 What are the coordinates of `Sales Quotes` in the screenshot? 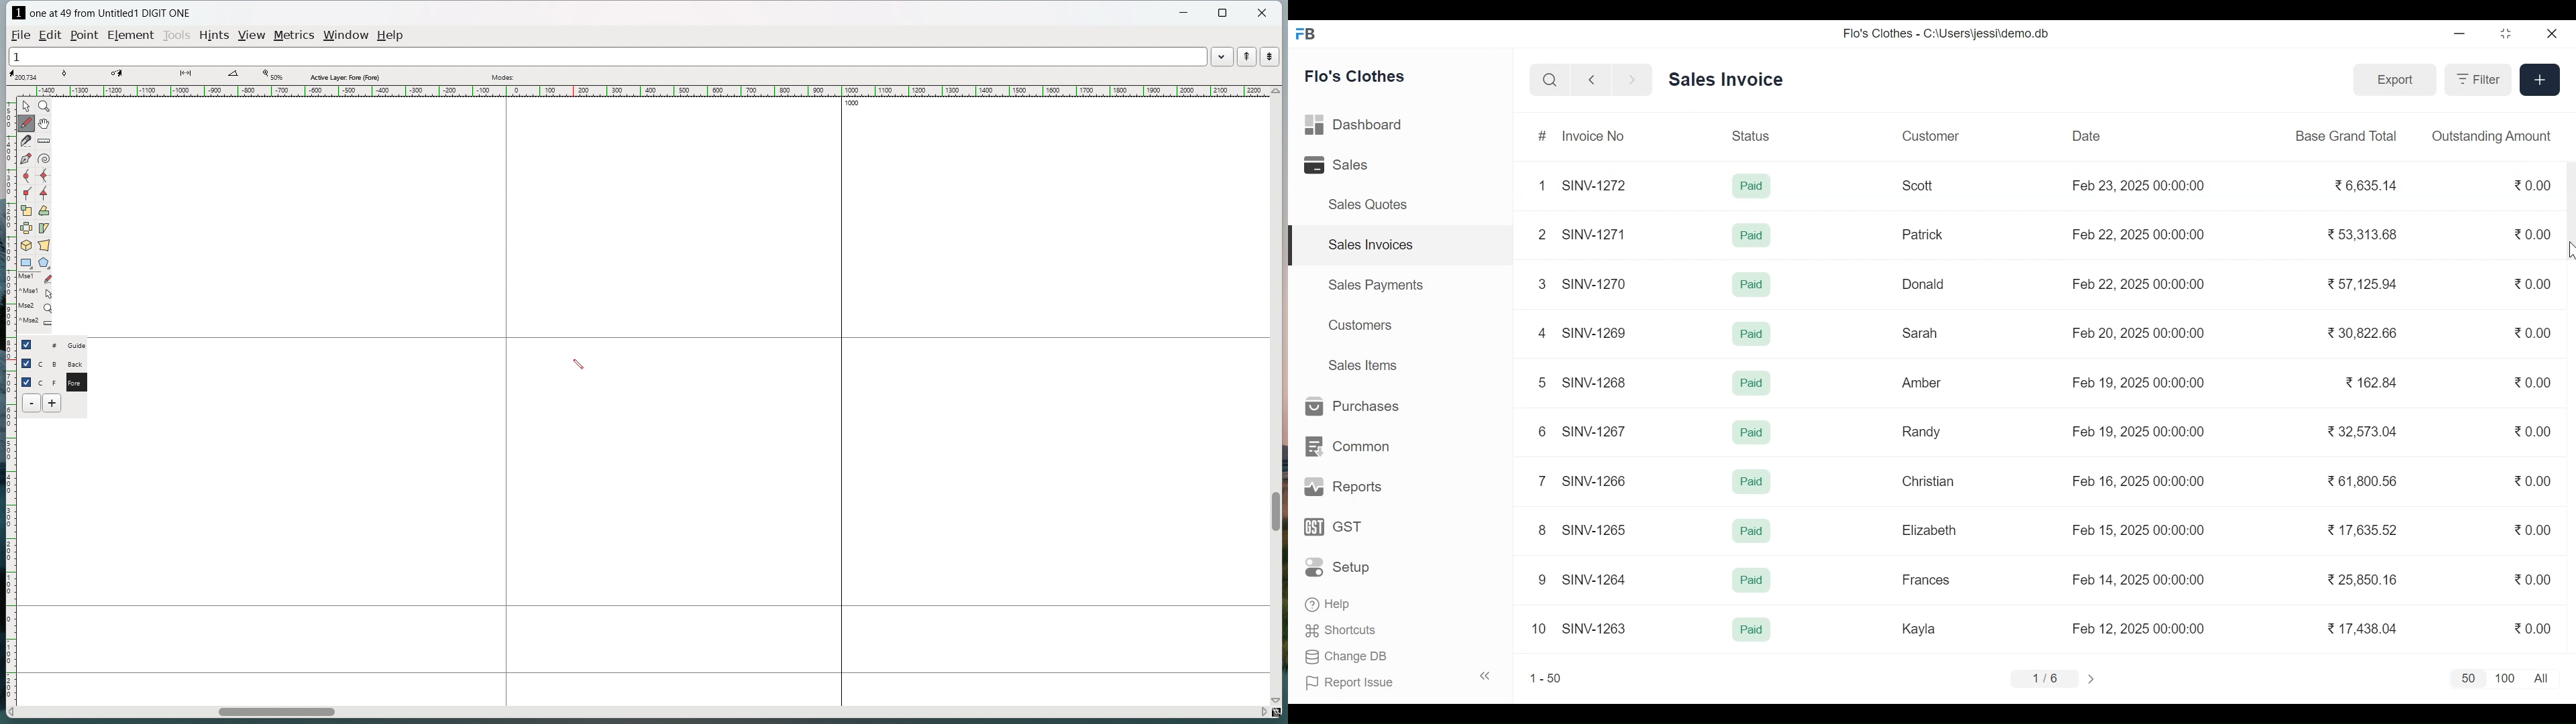 It's located at (1366, 204).